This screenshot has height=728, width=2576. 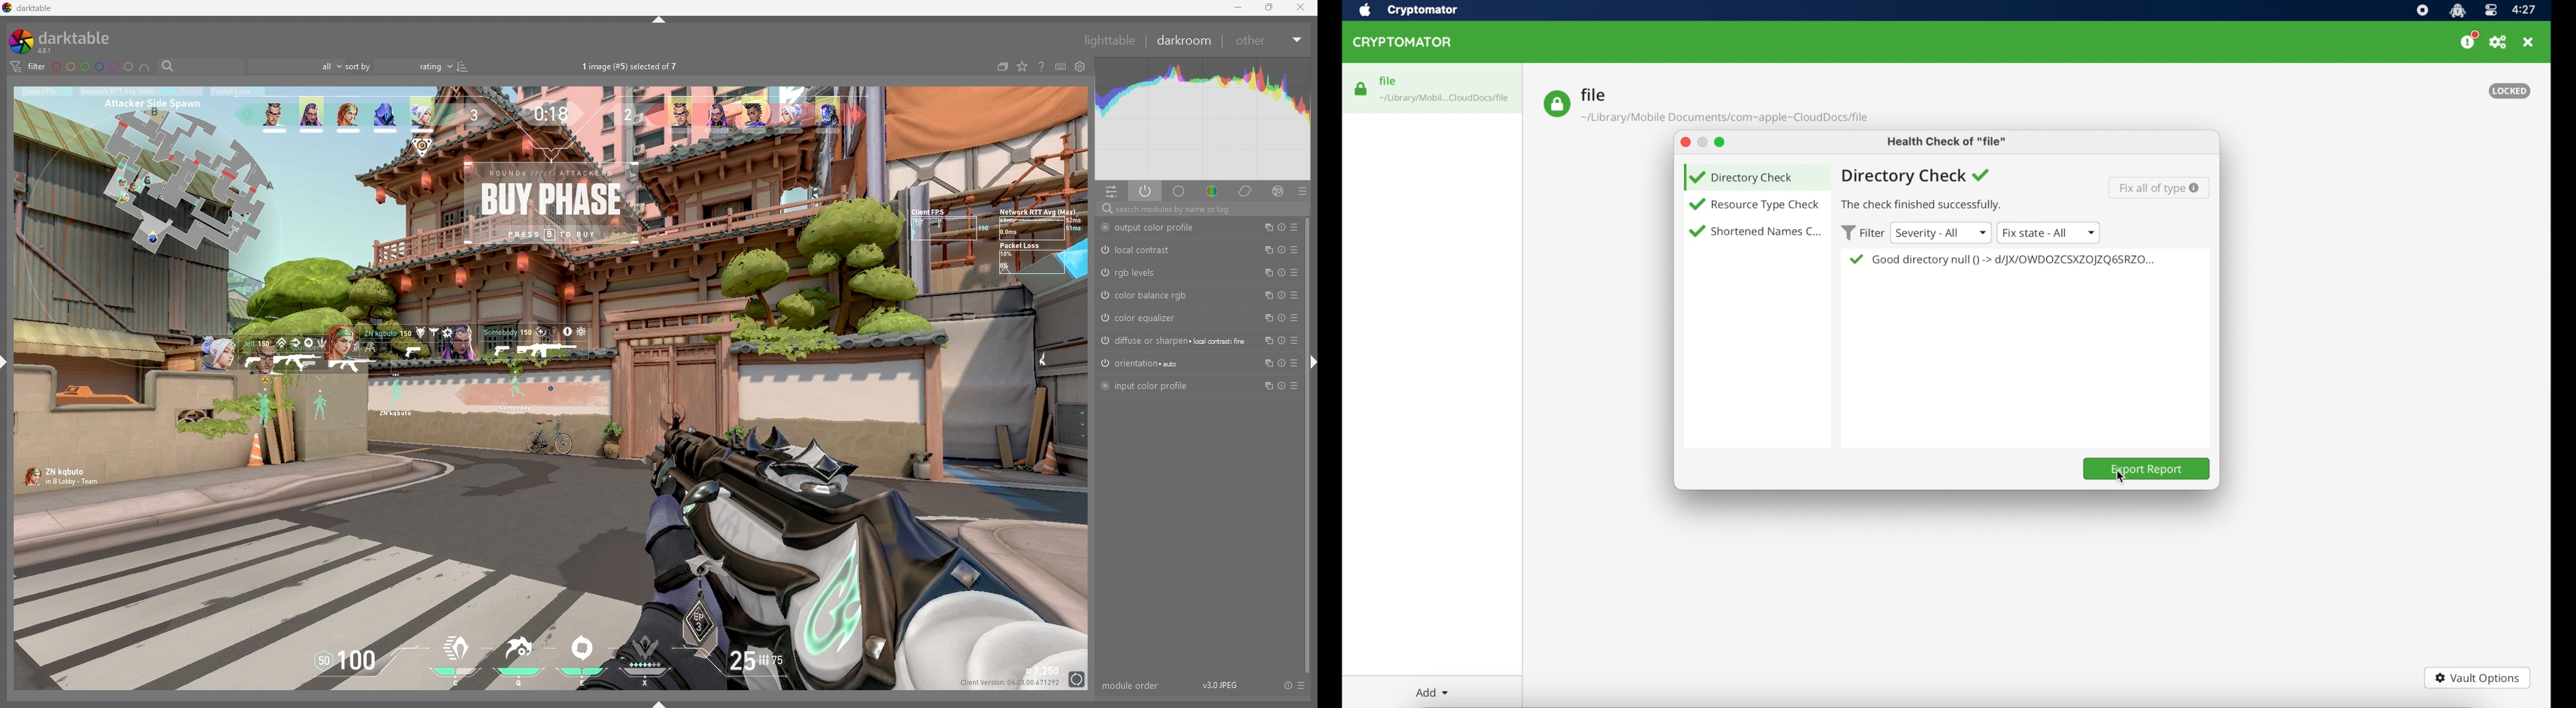 I want to click on filter by rating, so click(x=295, y=67).